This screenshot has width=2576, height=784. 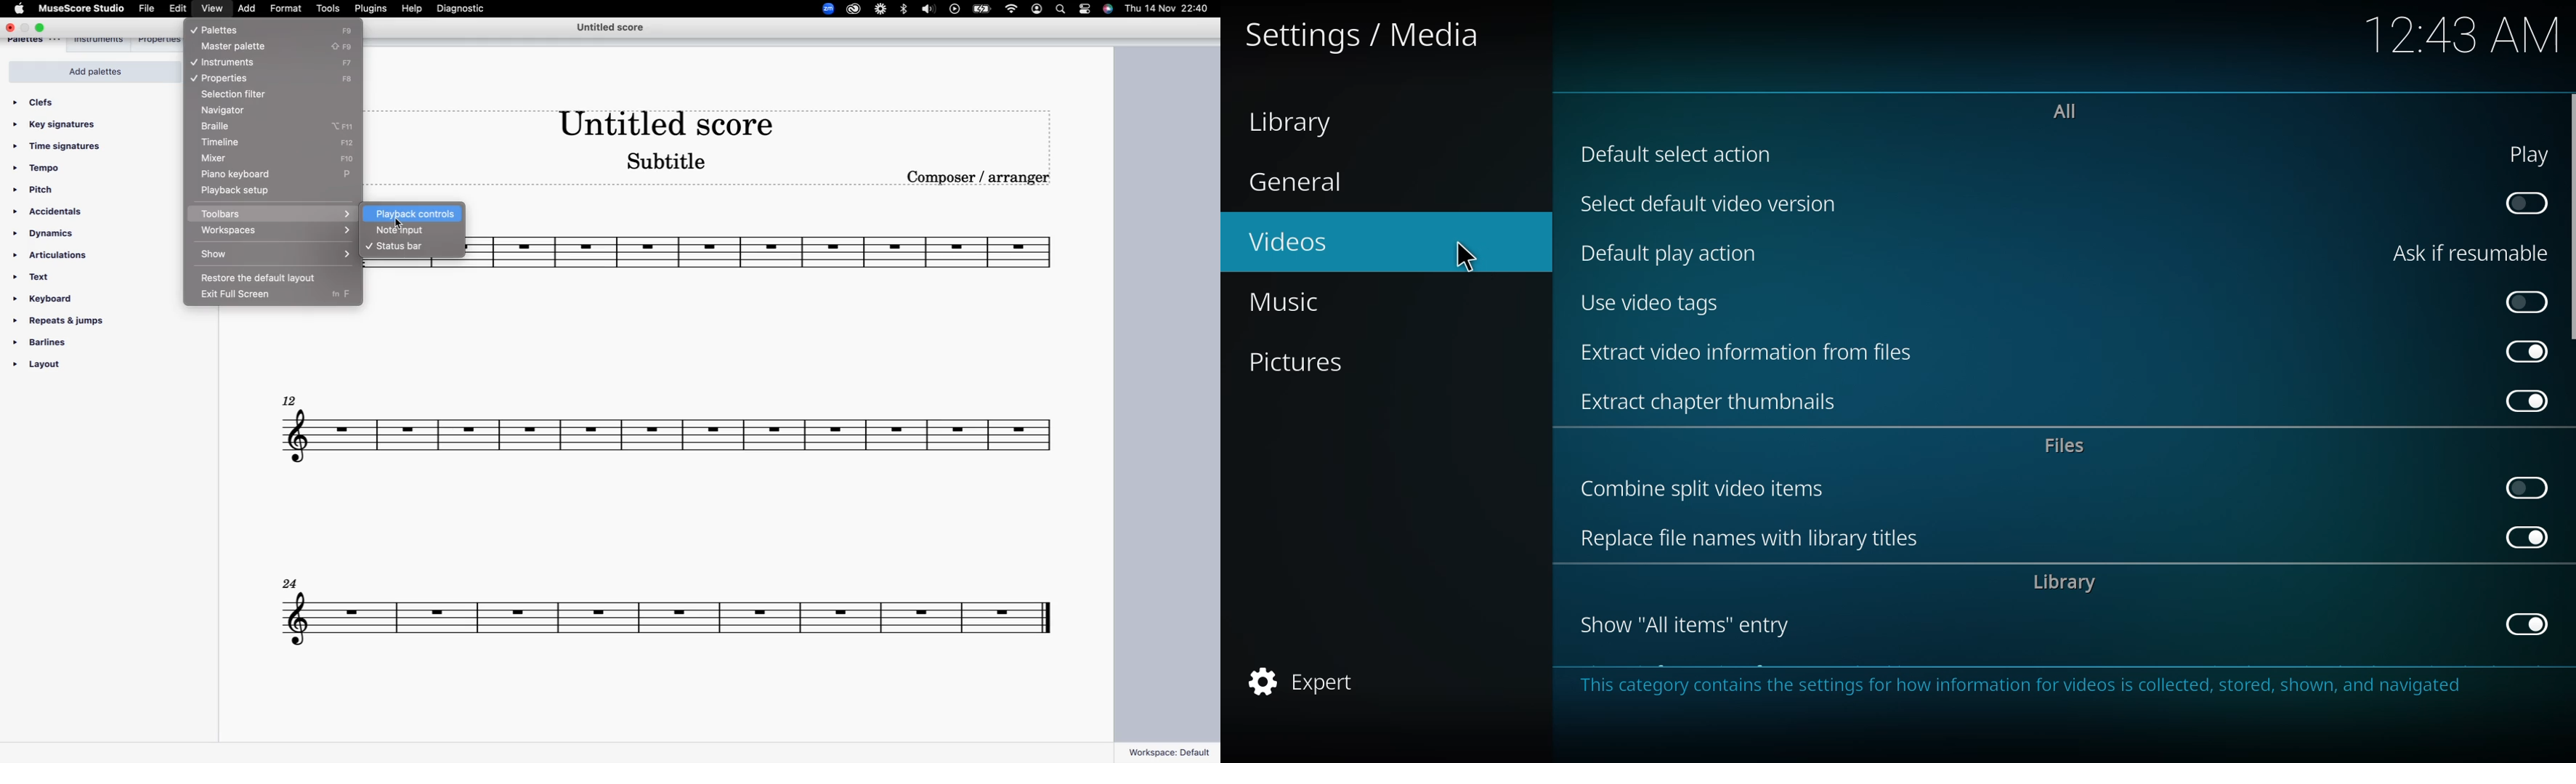 What do you see at coordinates (1682, 154) in the screenshot?
I see `default select action` at bounding box center [1682, 154].